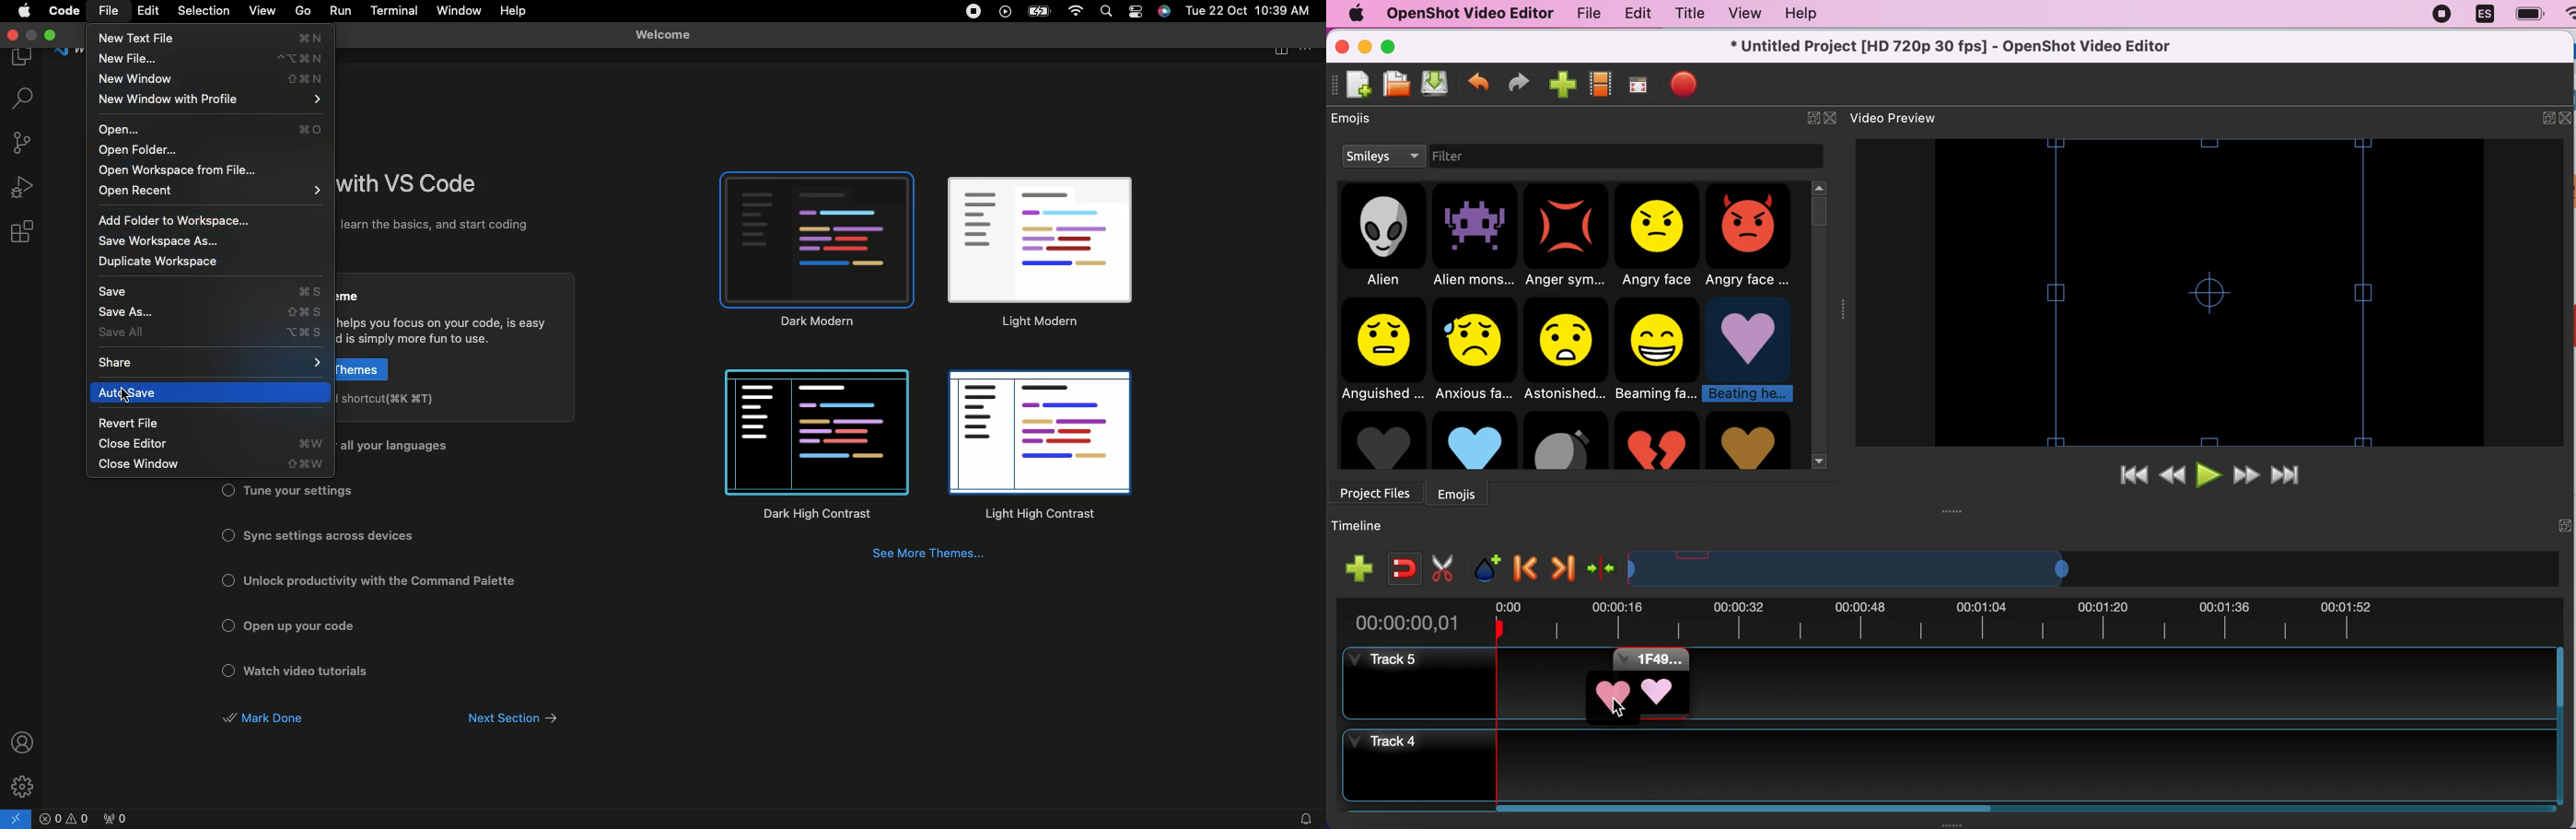 The width and height of the screenshot is (2576, 840). I want to click on Checkbox, so click(226, 624).